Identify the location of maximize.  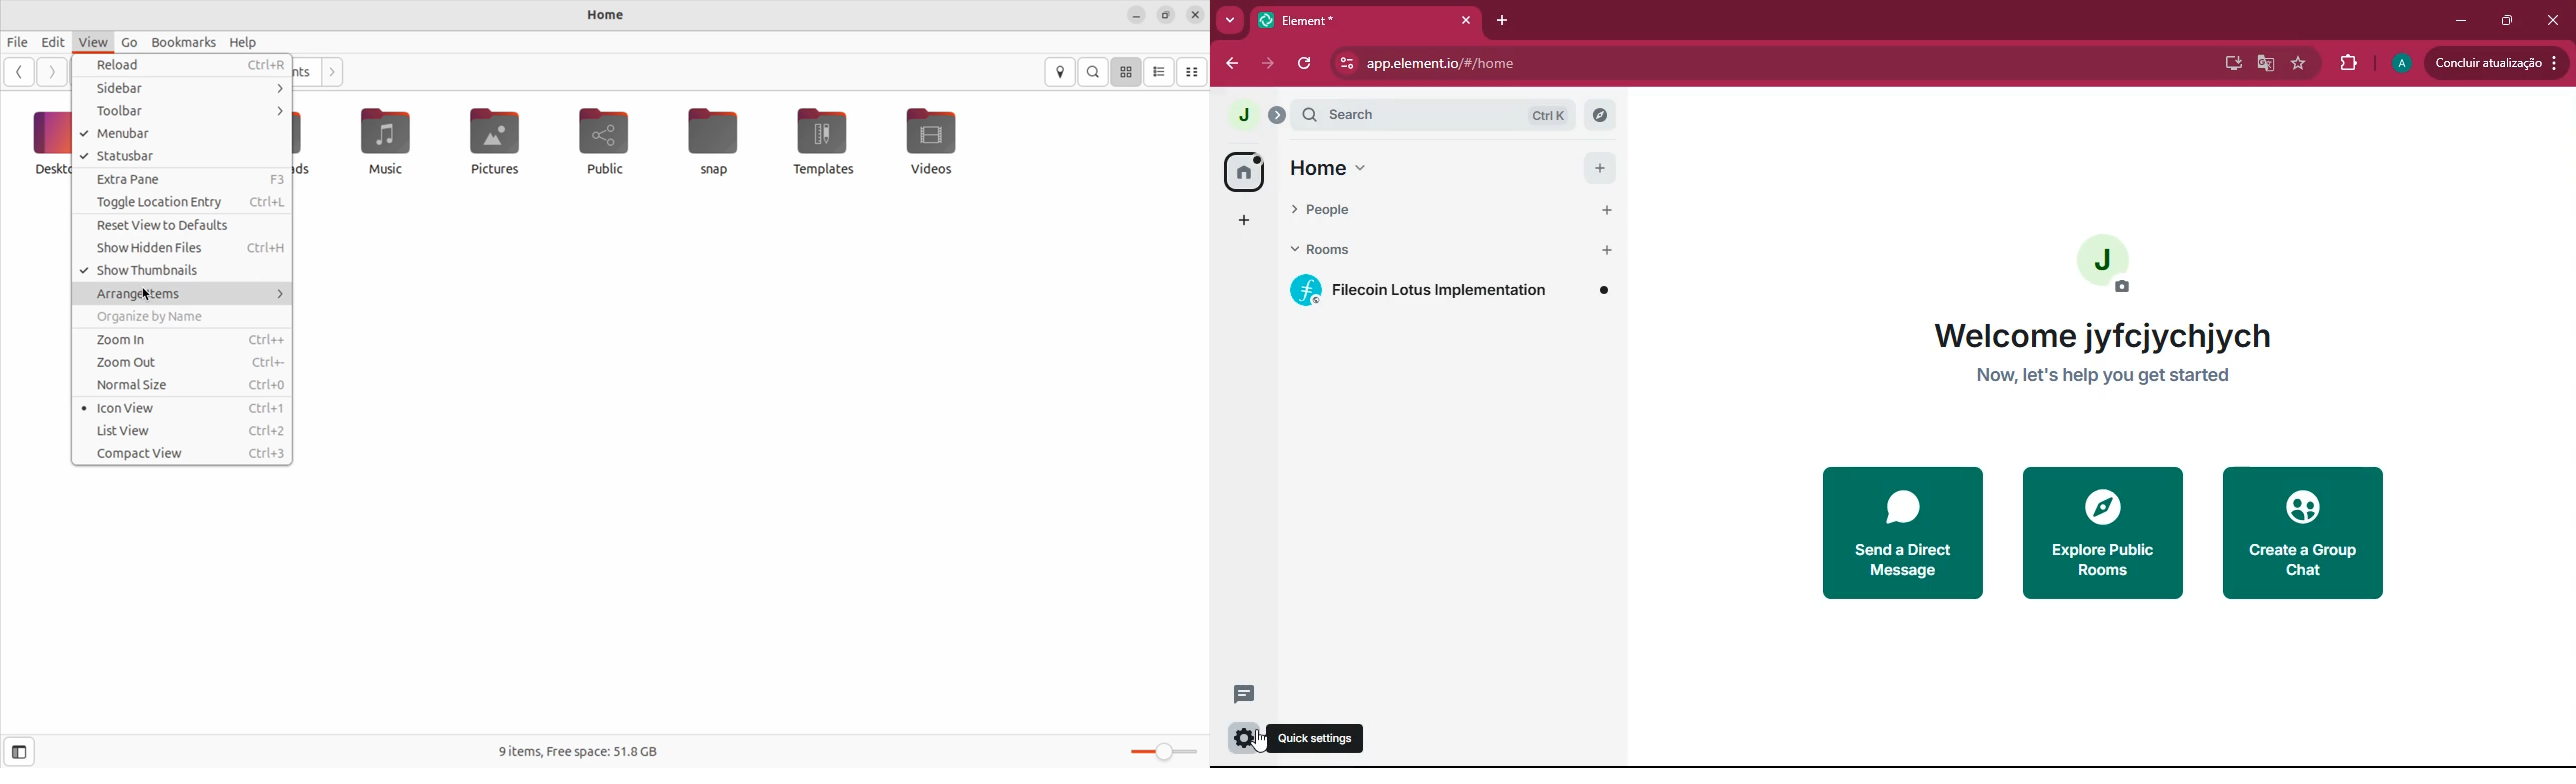
(2503, 22).